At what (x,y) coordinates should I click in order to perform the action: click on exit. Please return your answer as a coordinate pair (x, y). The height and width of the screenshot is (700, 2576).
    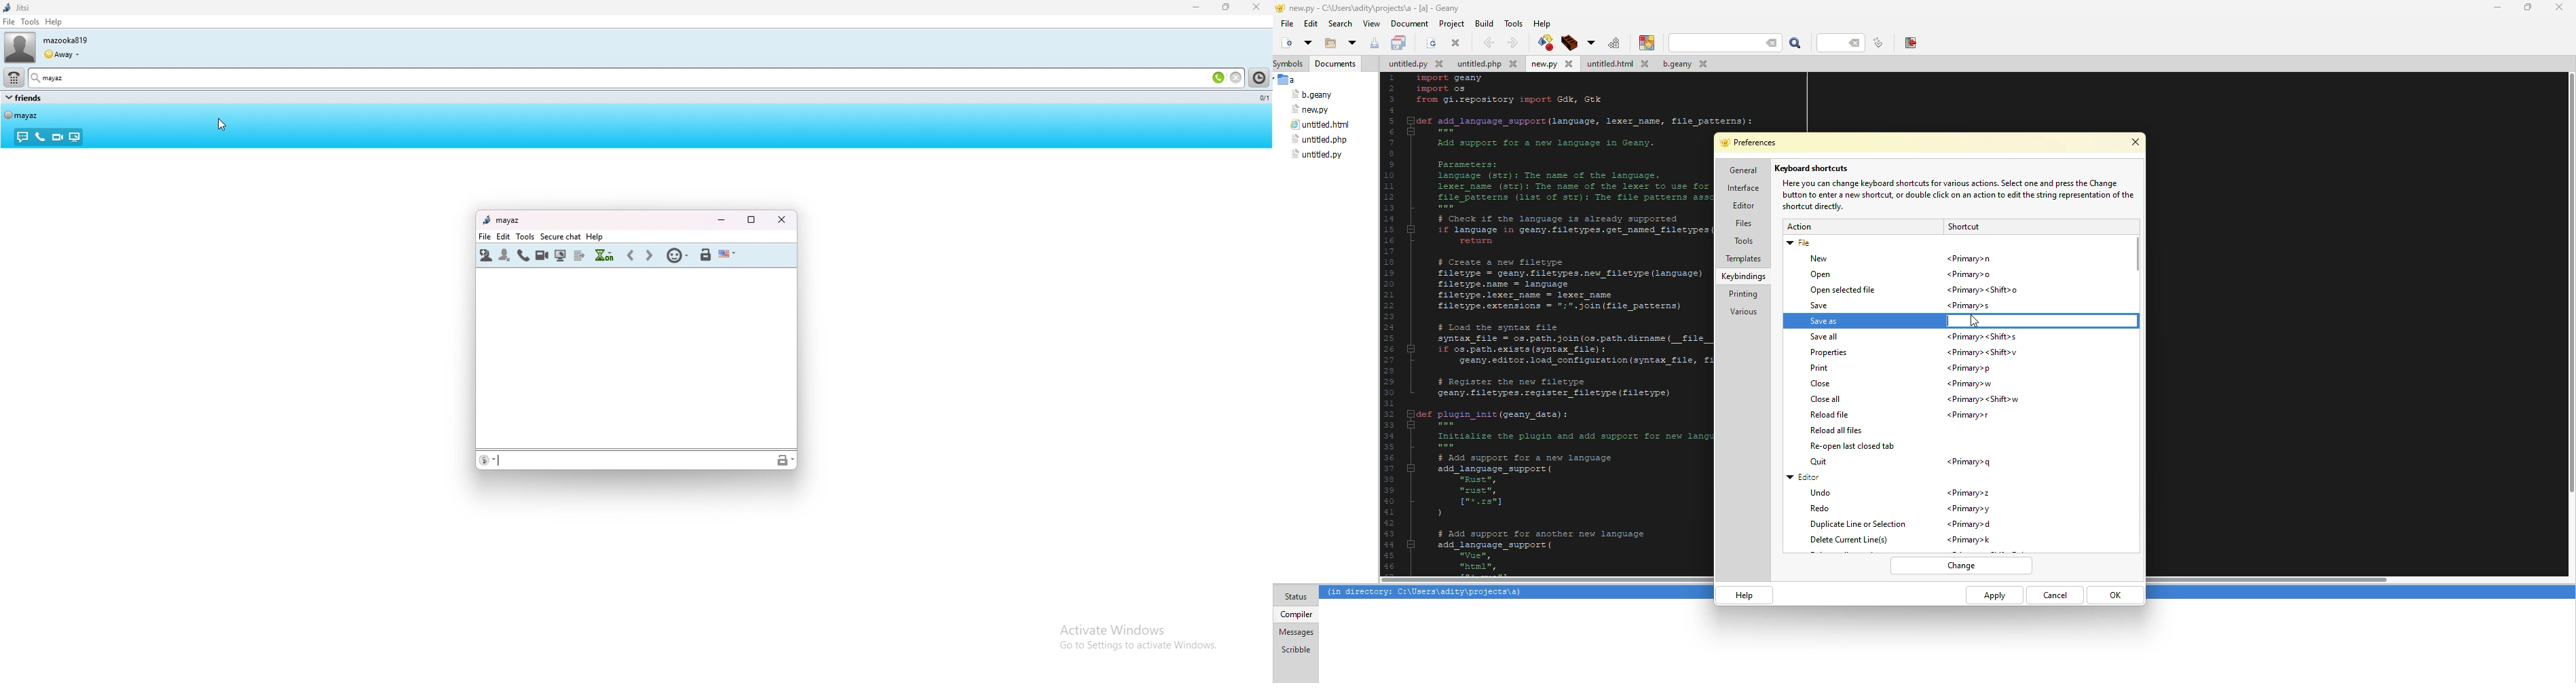
    Looking at the image, I should click on (1910, 42).